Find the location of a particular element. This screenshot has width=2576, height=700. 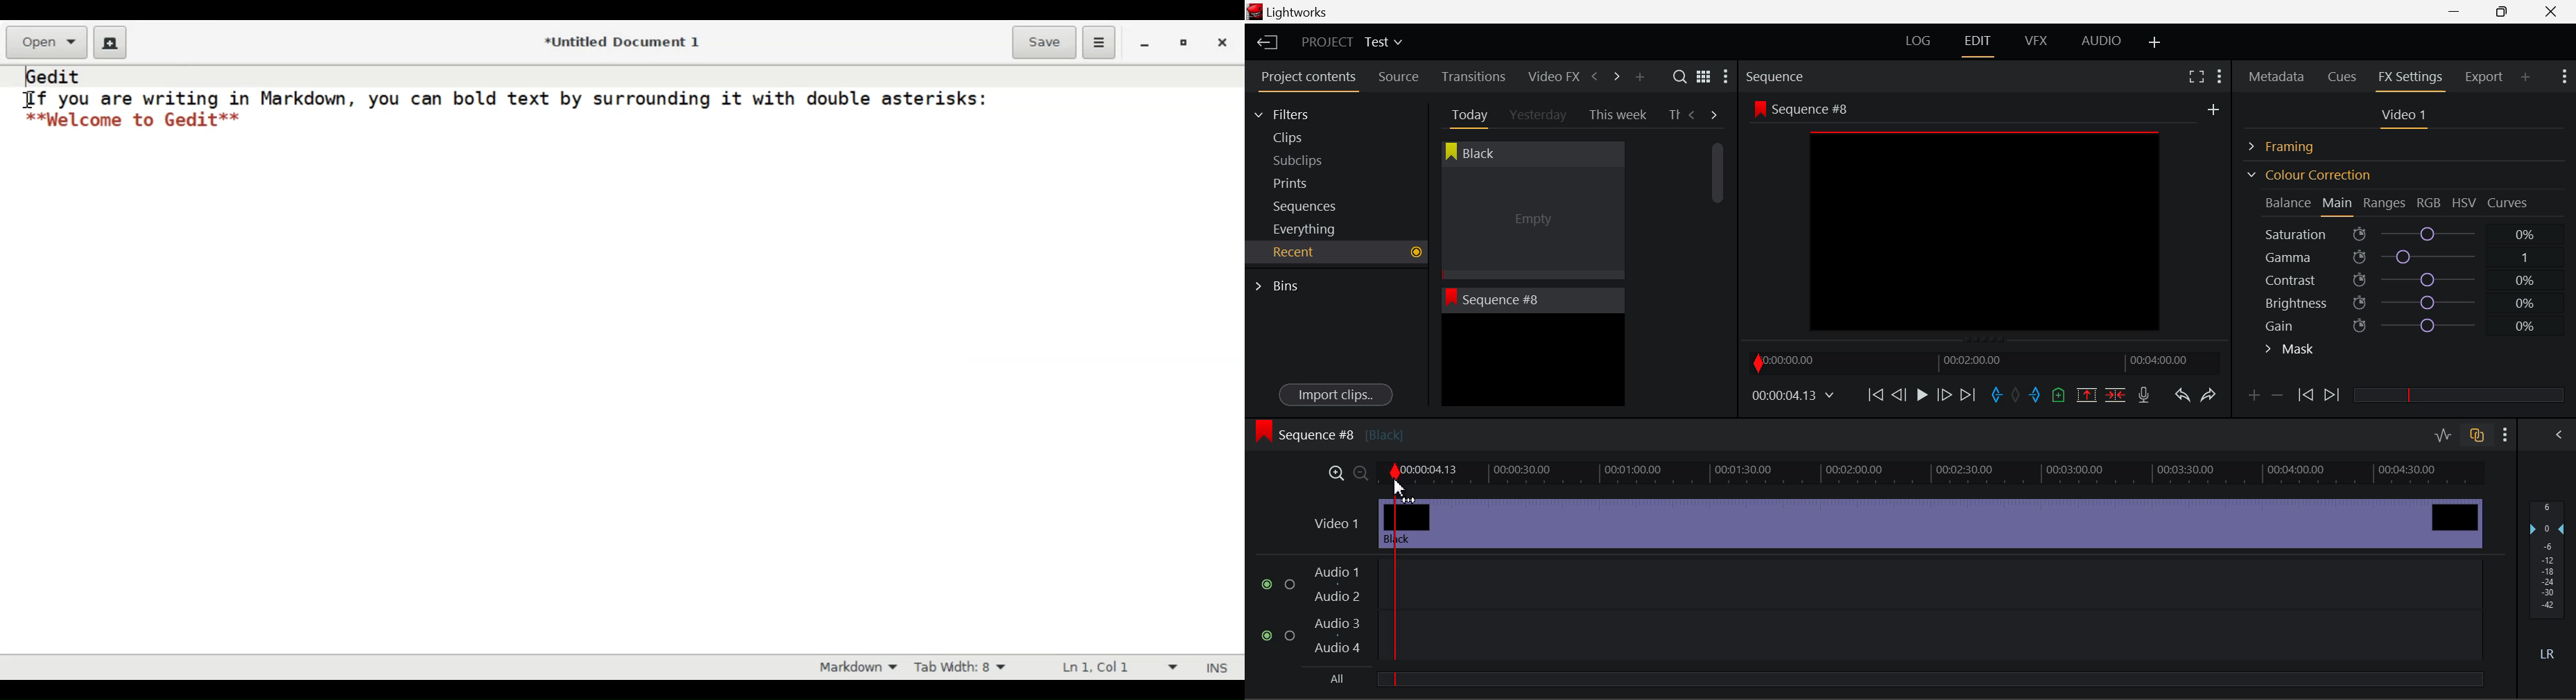

gedit is located at coordinates (55, 76).